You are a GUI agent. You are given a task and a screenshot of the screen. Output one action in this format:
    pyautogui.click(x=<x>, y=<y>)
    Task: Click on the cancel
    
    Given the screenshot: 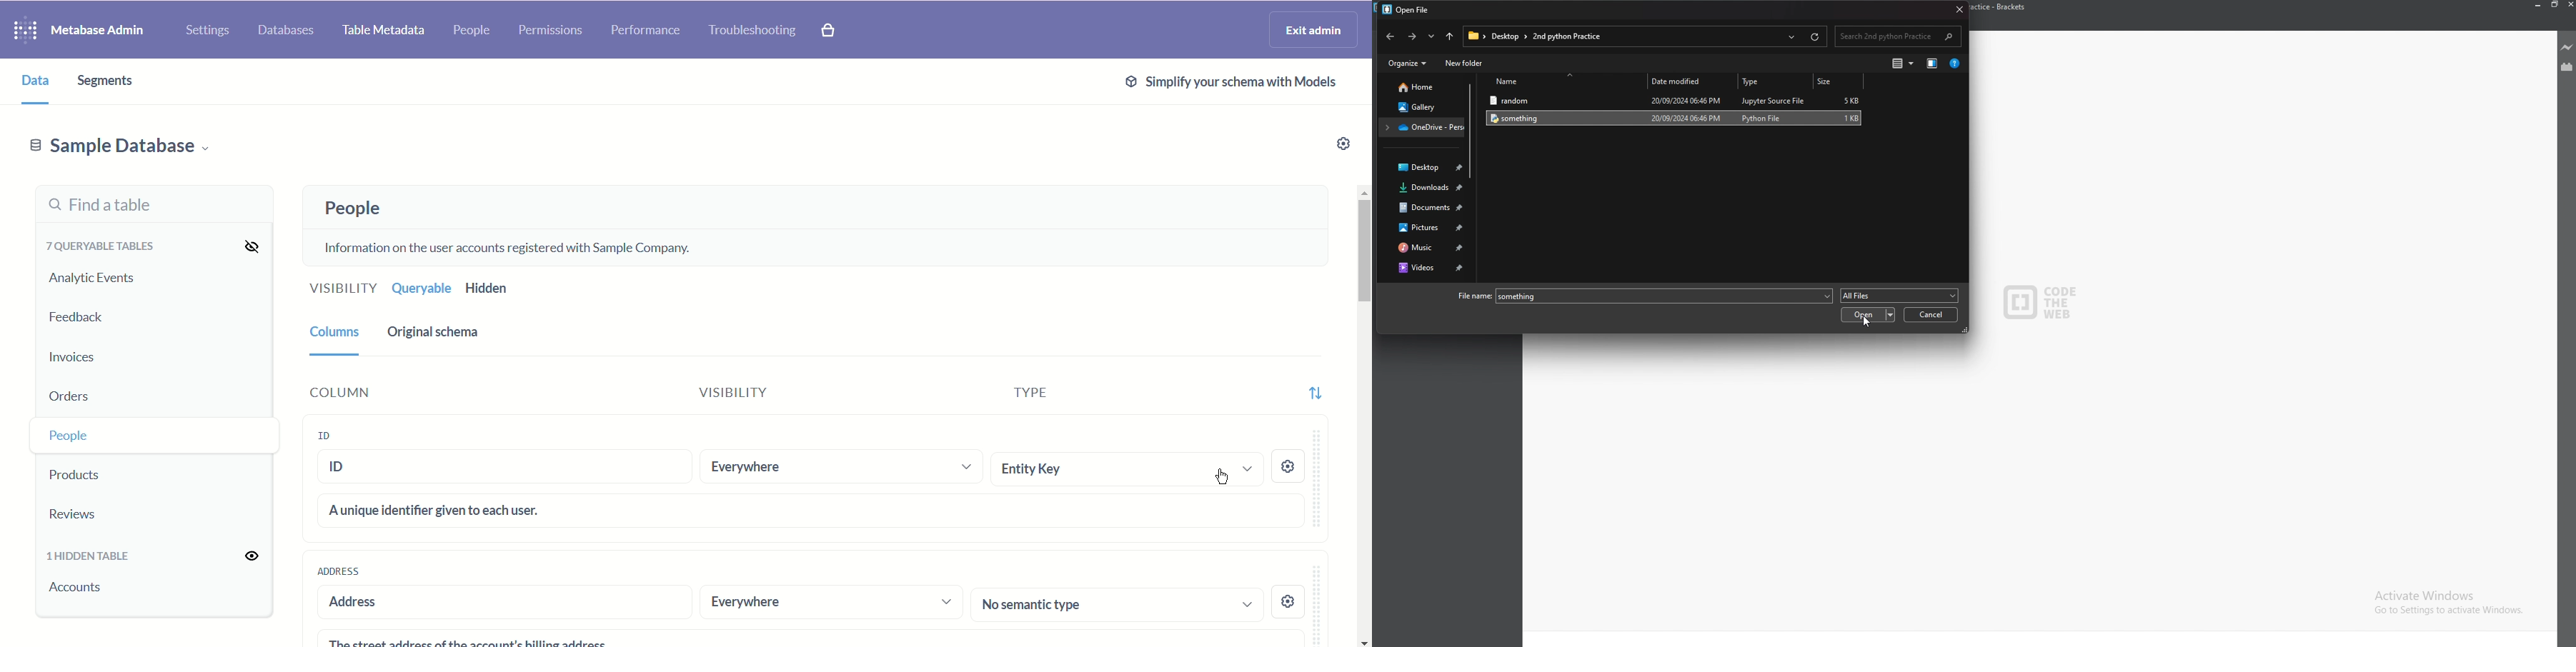 What is the action you would take?
    pyautogui.click(x=1930, y=315)
    